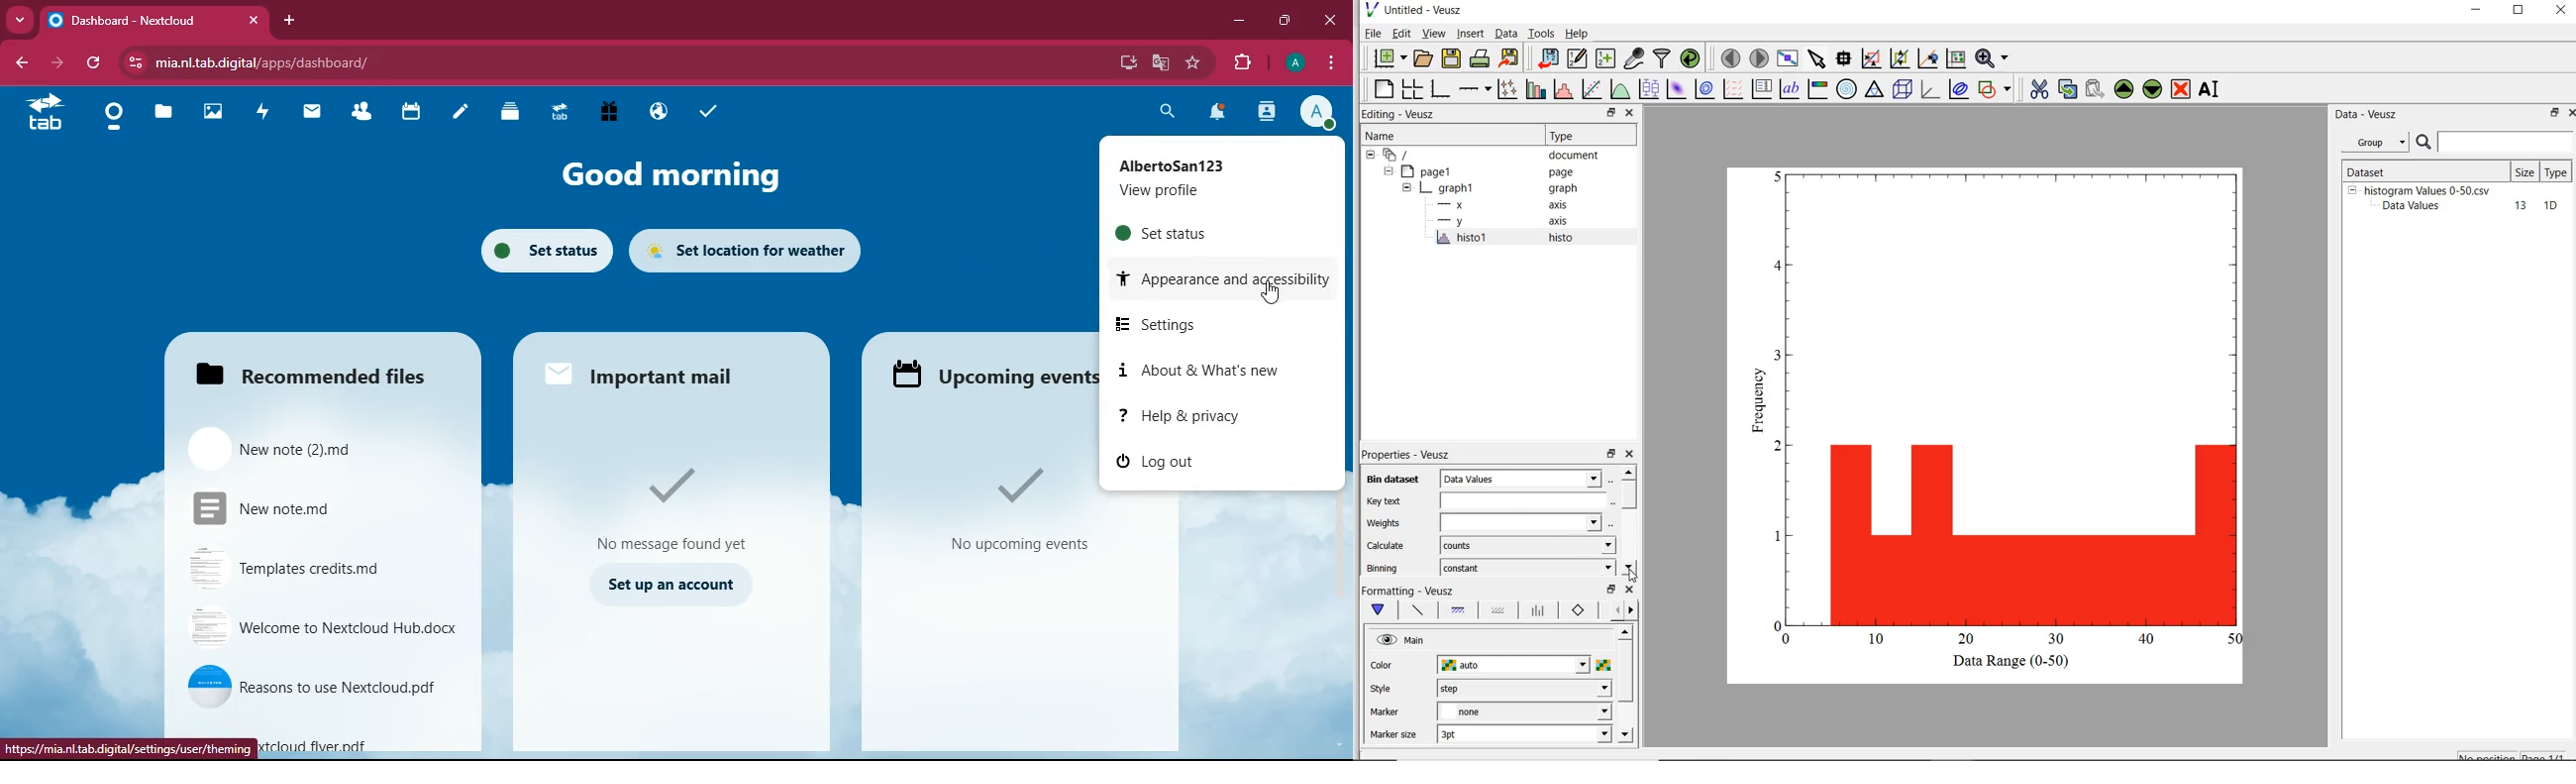 This screenshot has width=2576, height=784. I want to click on activity, so click(1269, 111).